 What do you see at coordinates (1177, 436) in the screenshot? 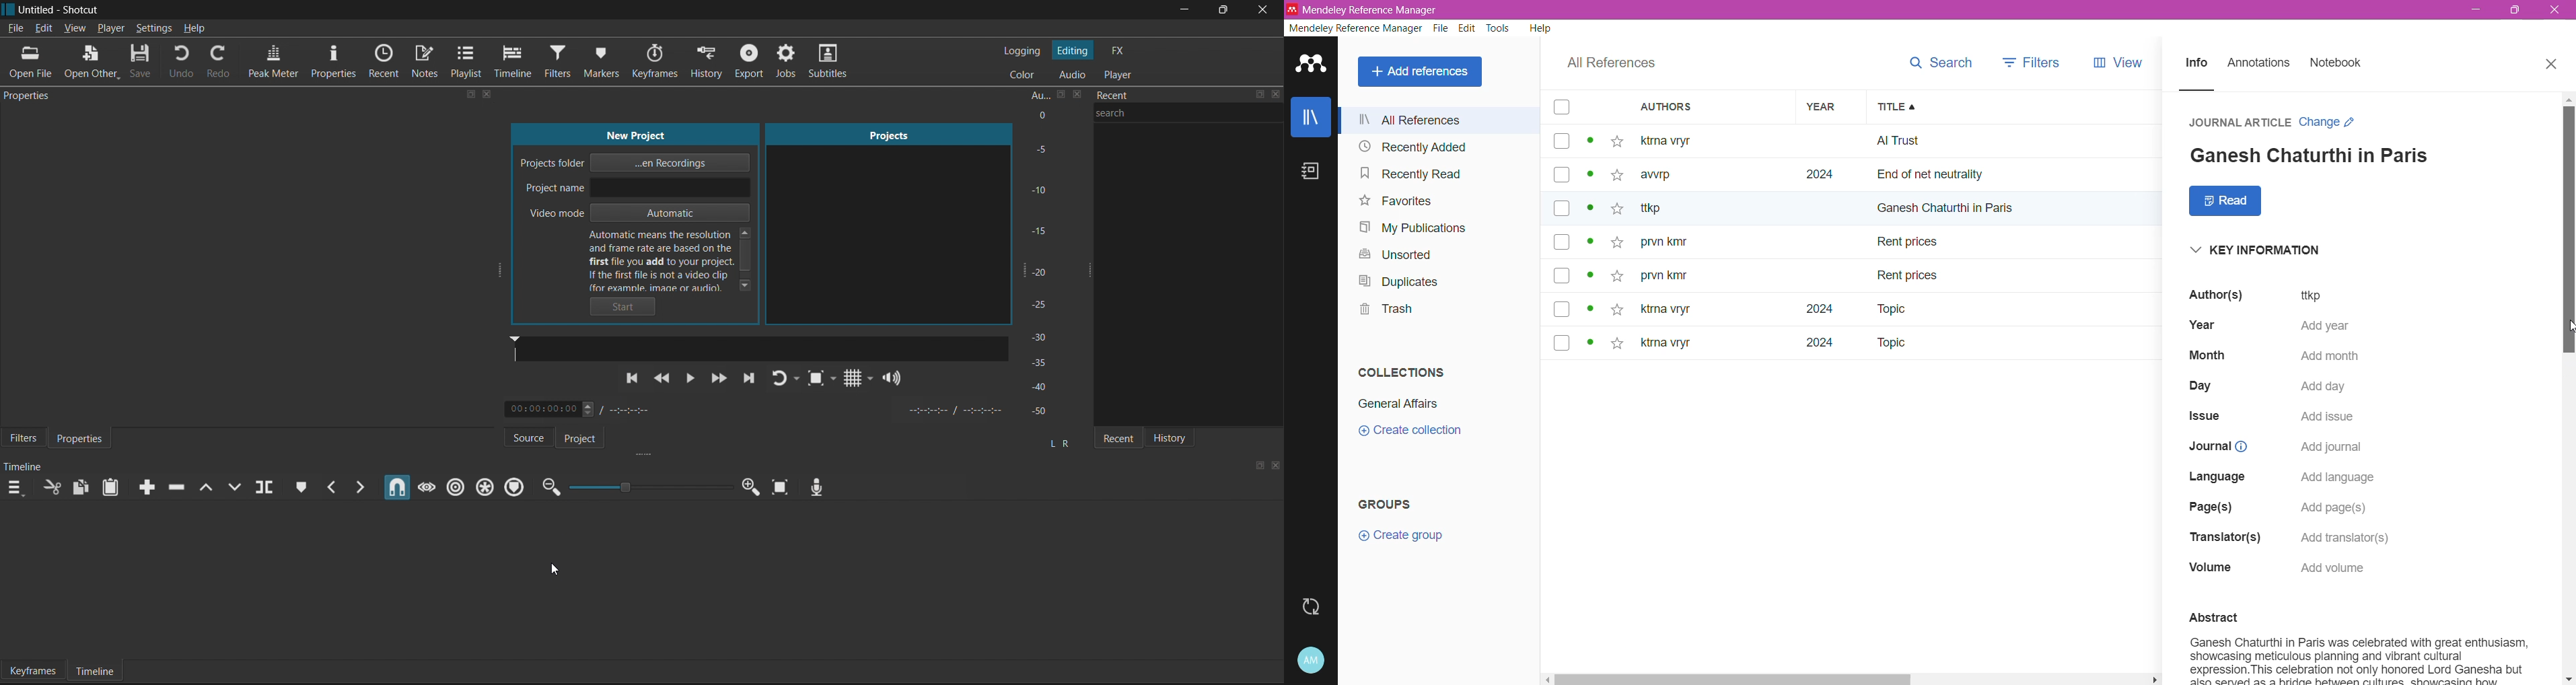
I see `History` at bounding box center [1177, 436].